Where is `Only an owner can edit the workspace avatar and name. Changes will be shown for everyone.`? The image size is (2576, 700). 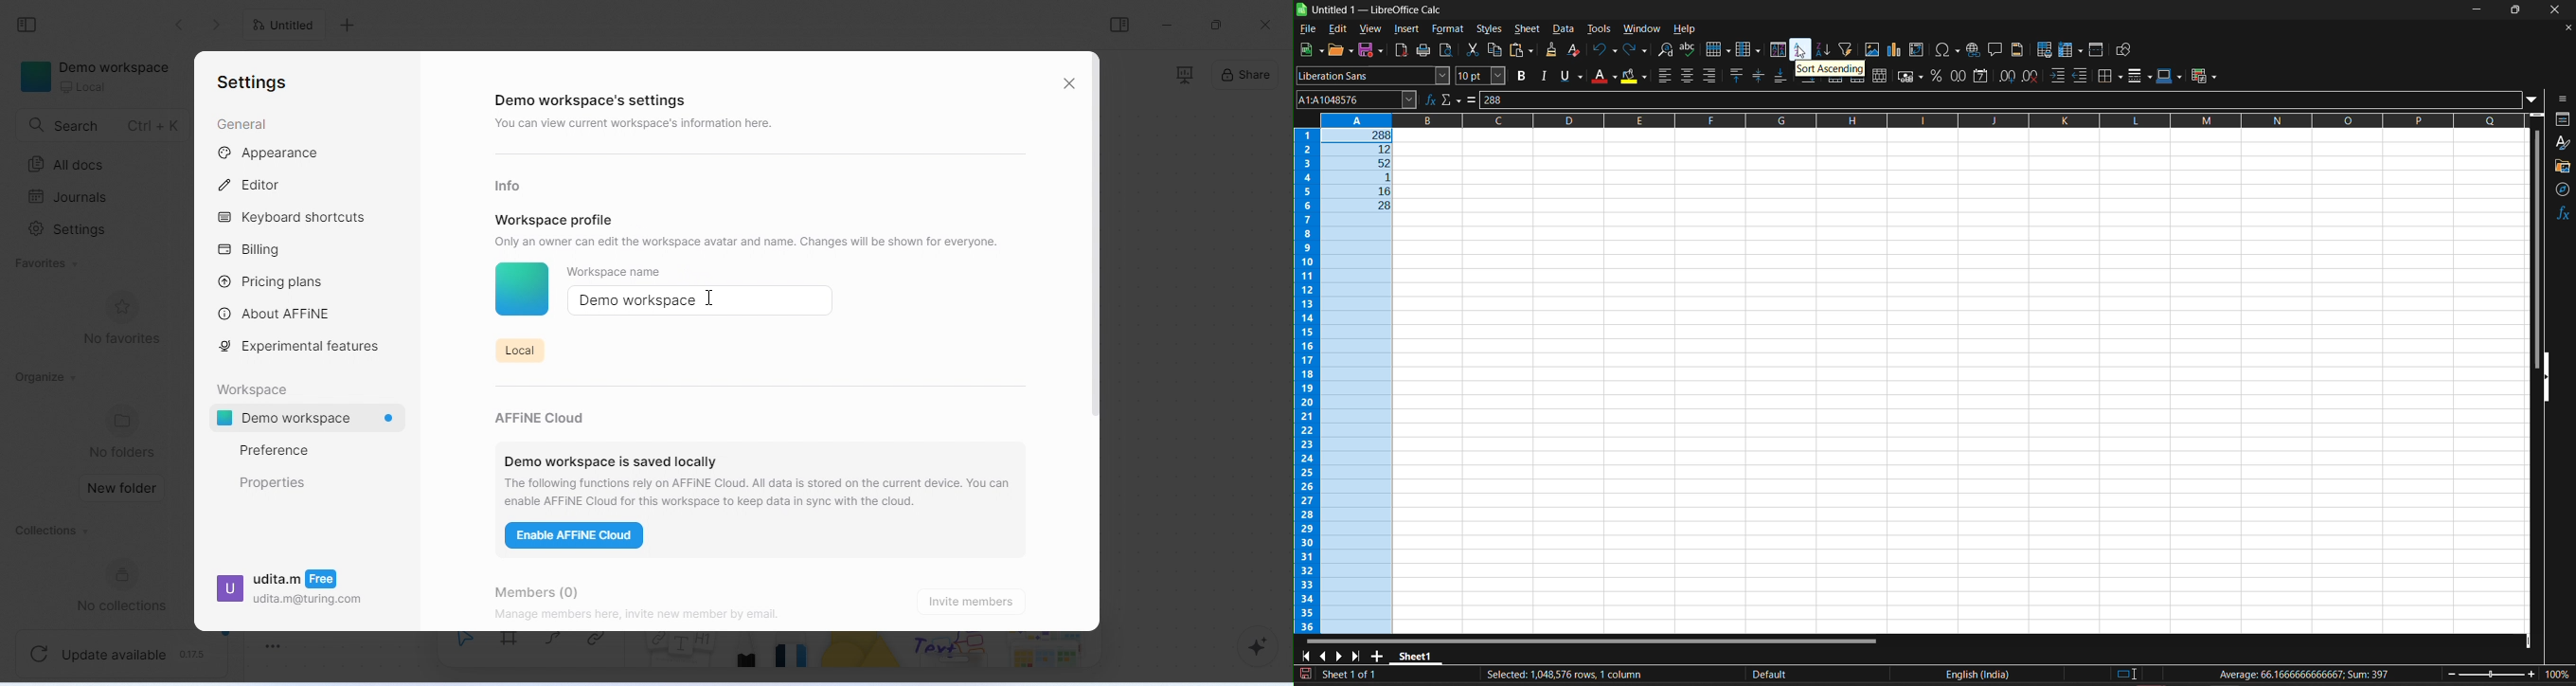
Only an owner can edit the workspace avatar and name. Changes will be shown for everyone. is located at coordinates (758, 241).